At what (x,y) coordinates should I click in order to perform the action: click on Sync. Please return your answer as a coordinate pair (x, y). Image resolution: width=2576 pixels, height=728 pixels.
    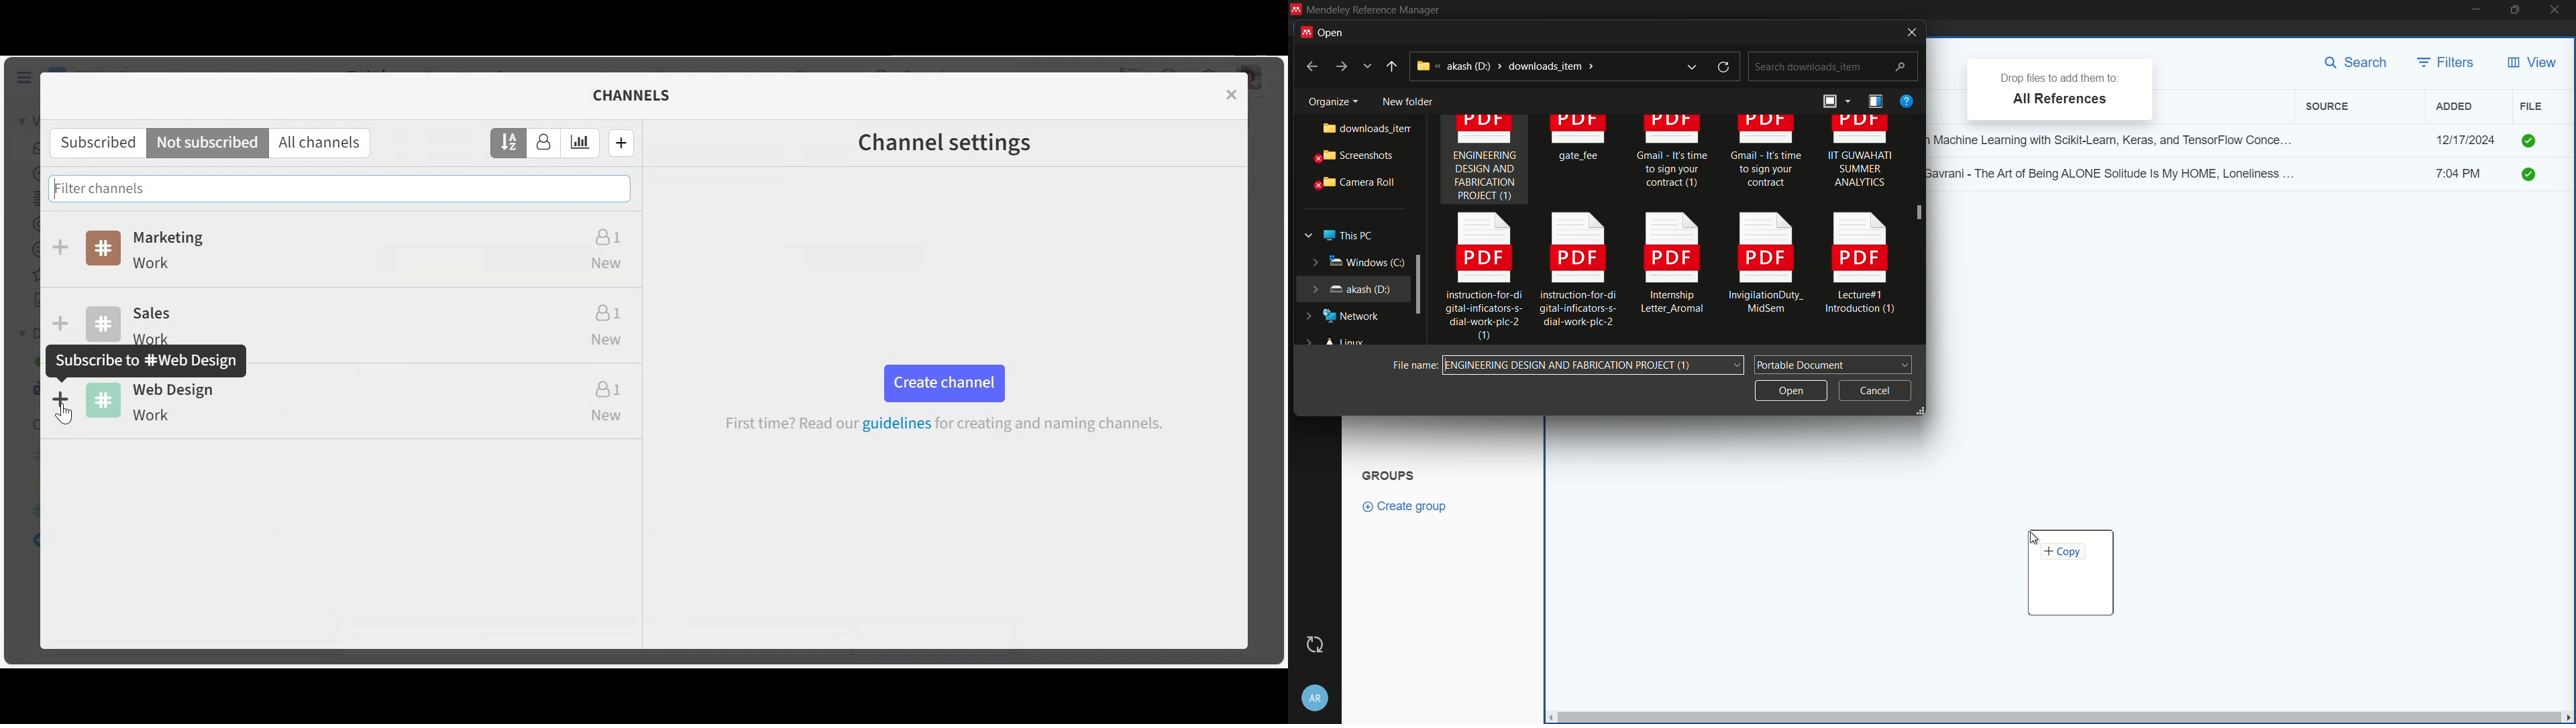
    Looking at the image, I should click on (1315, 644).